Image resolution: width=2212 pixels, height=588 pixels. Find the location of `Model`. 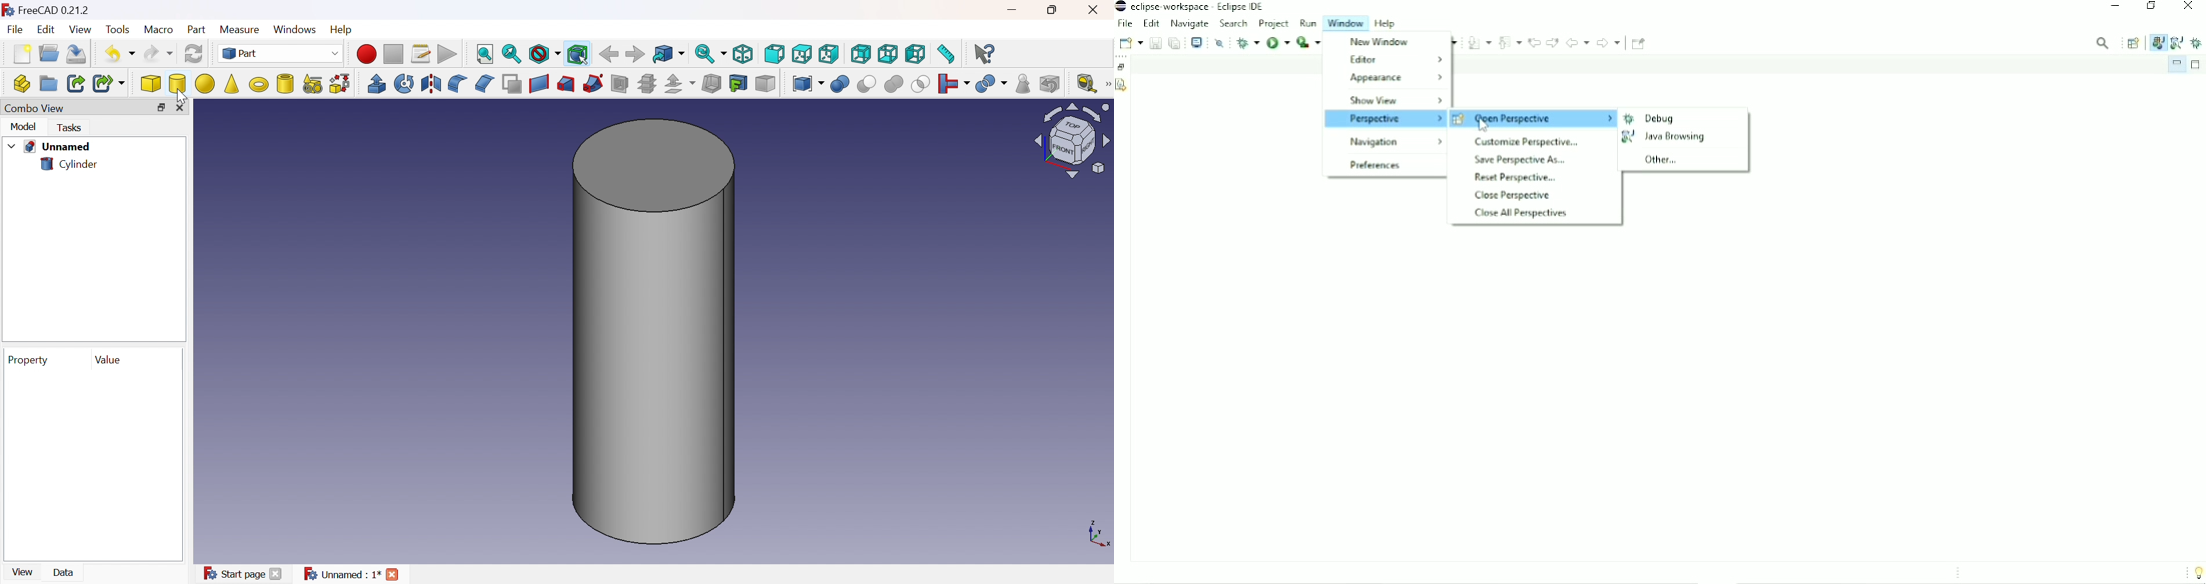

Model is located at coordinates (25, 128).